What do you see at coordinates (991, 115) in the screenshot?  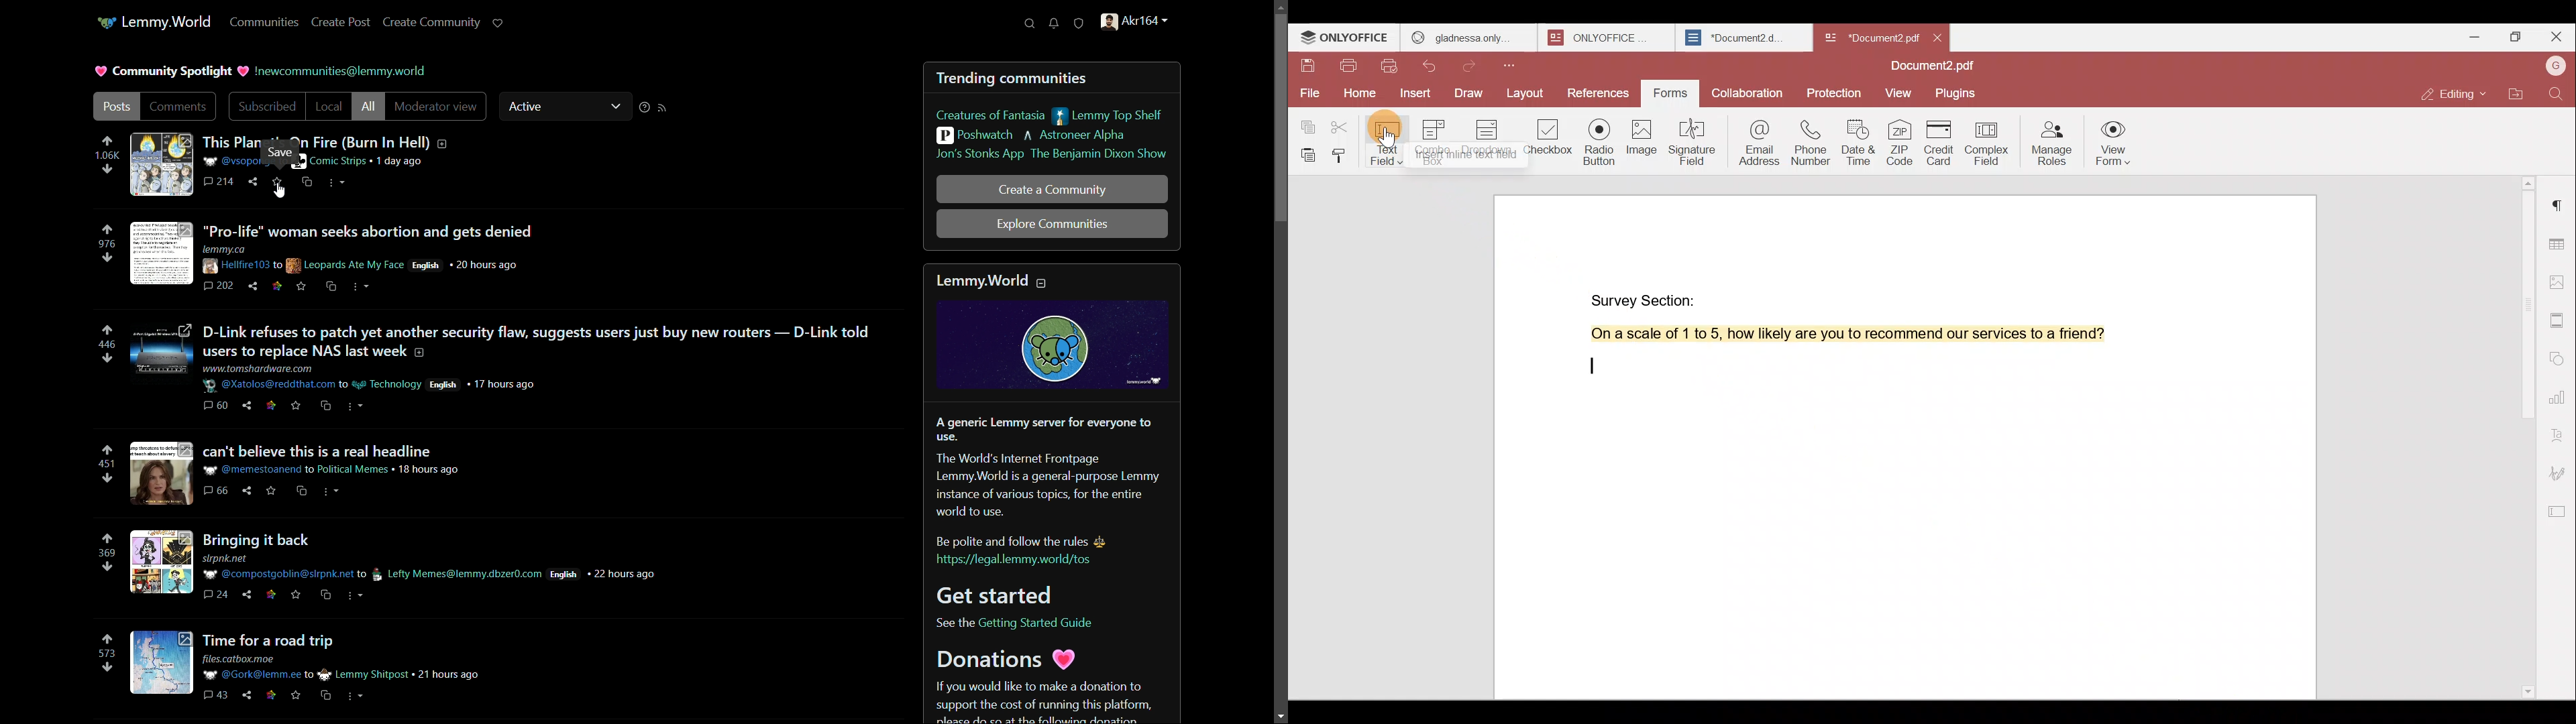 I see `creature of fantasia` at bounding box center [991, 115].